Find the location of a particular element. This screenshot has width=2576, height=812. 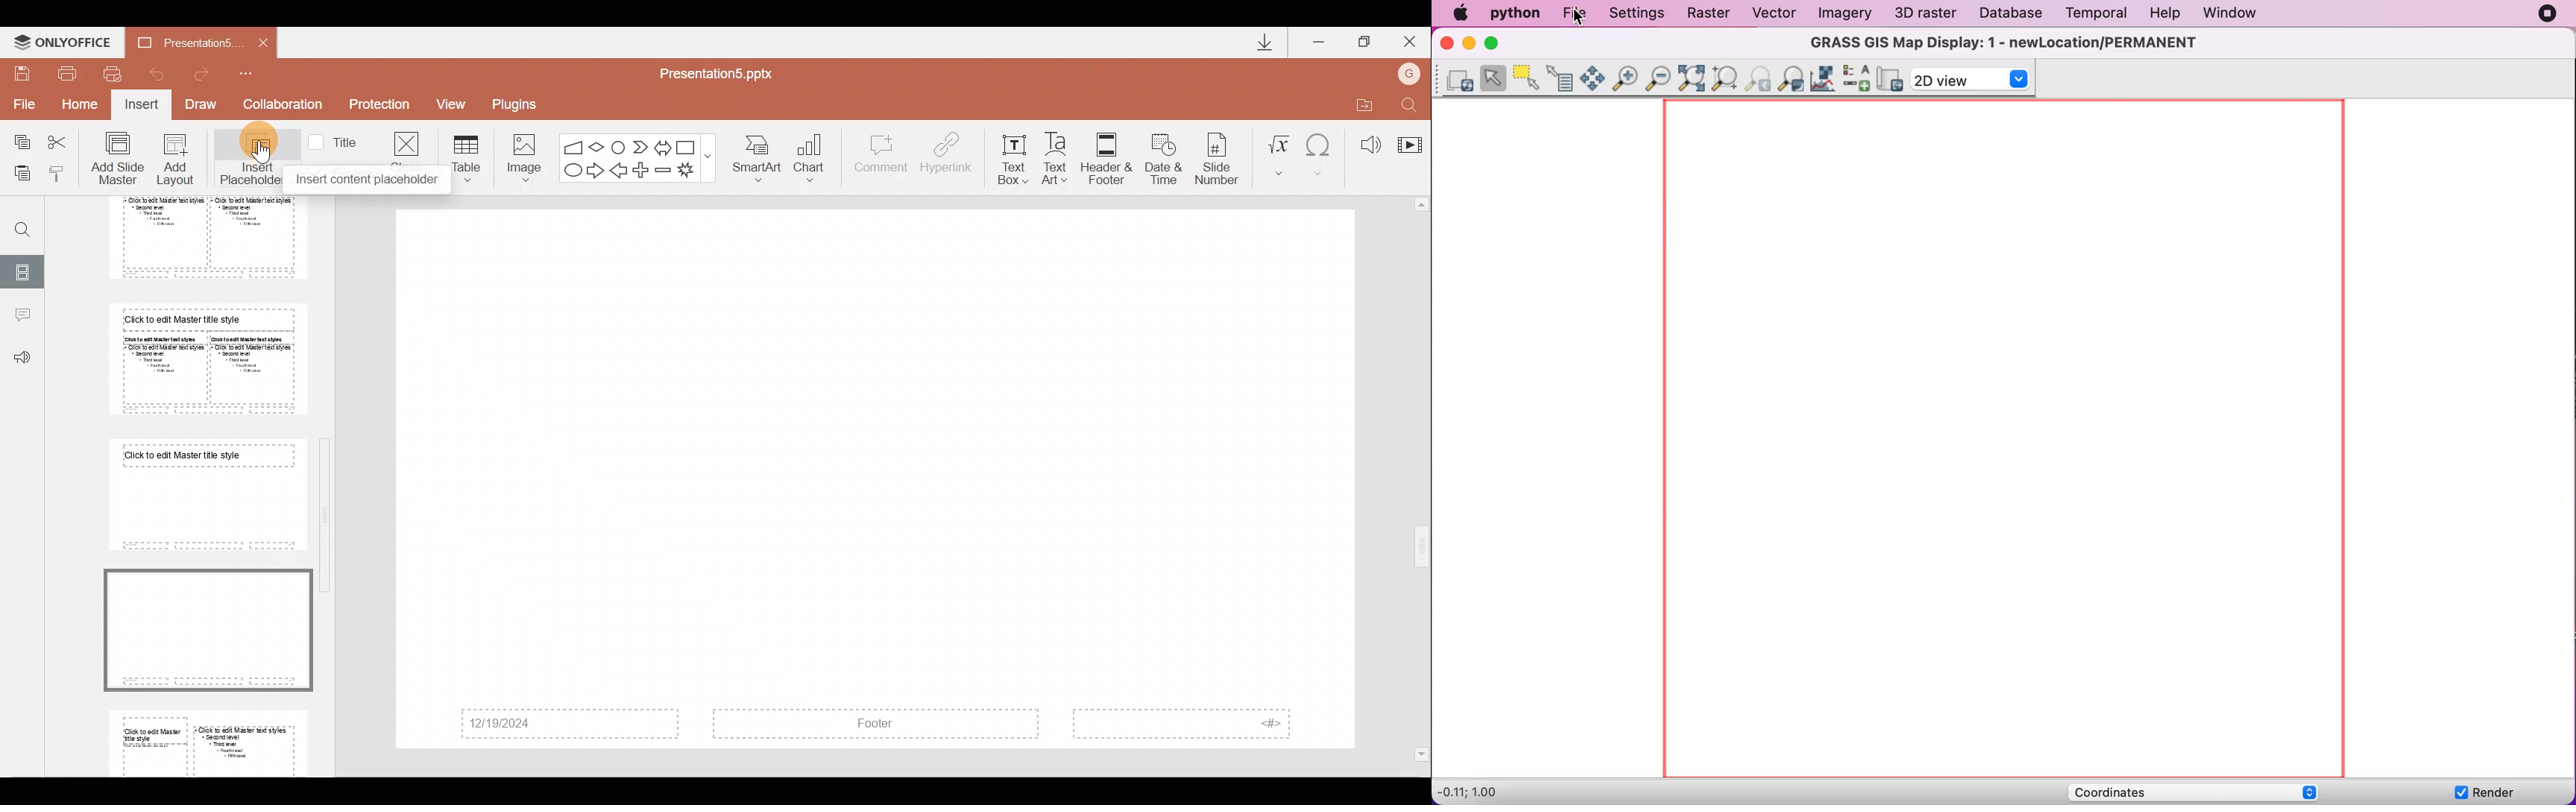

Comment is located at coordinates (881, 160).